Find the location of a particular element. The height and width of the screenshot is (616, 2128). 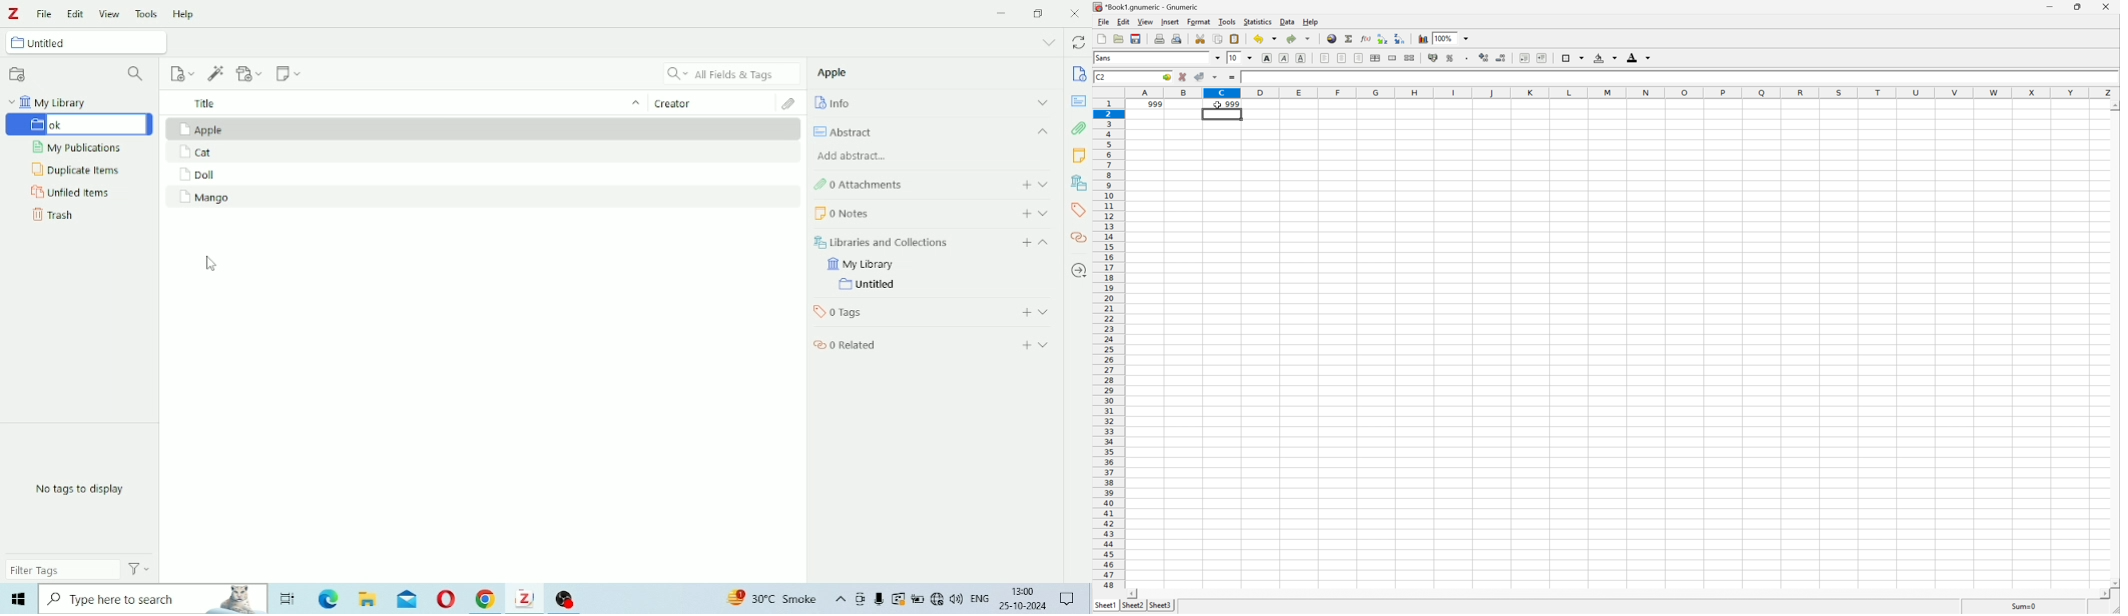

edit function in current cell is located at coordinates (1365, 39).